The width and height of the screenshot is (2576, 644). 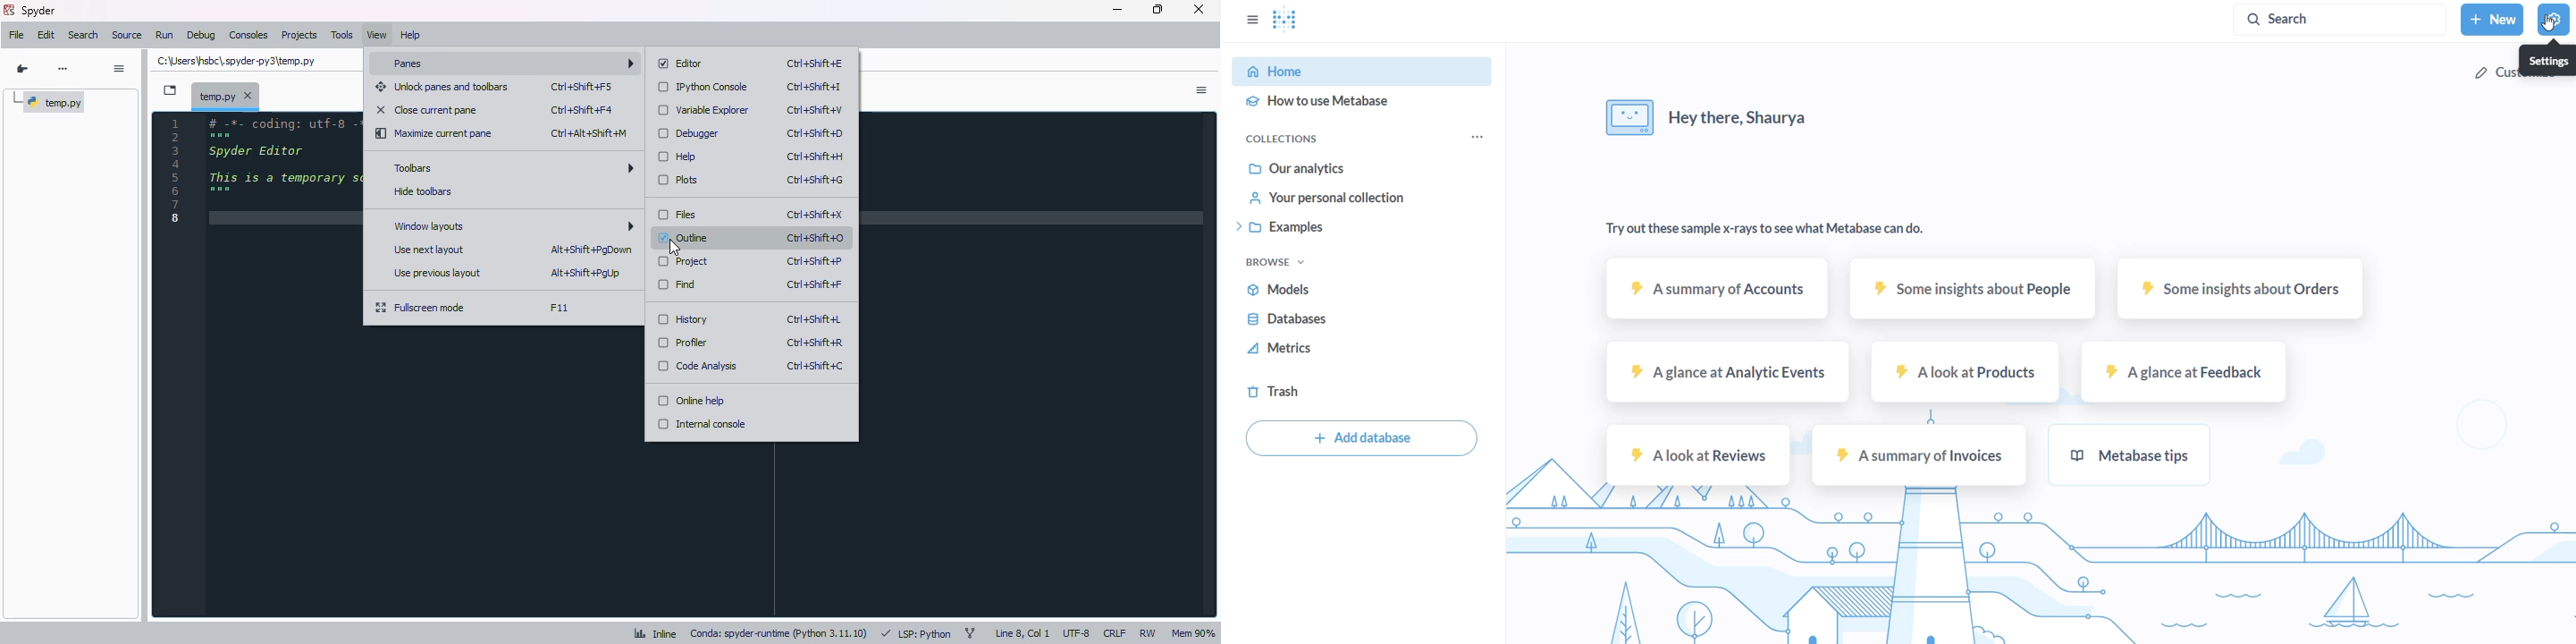 I want to click on maximize current pane, so click(x=434, y=133).